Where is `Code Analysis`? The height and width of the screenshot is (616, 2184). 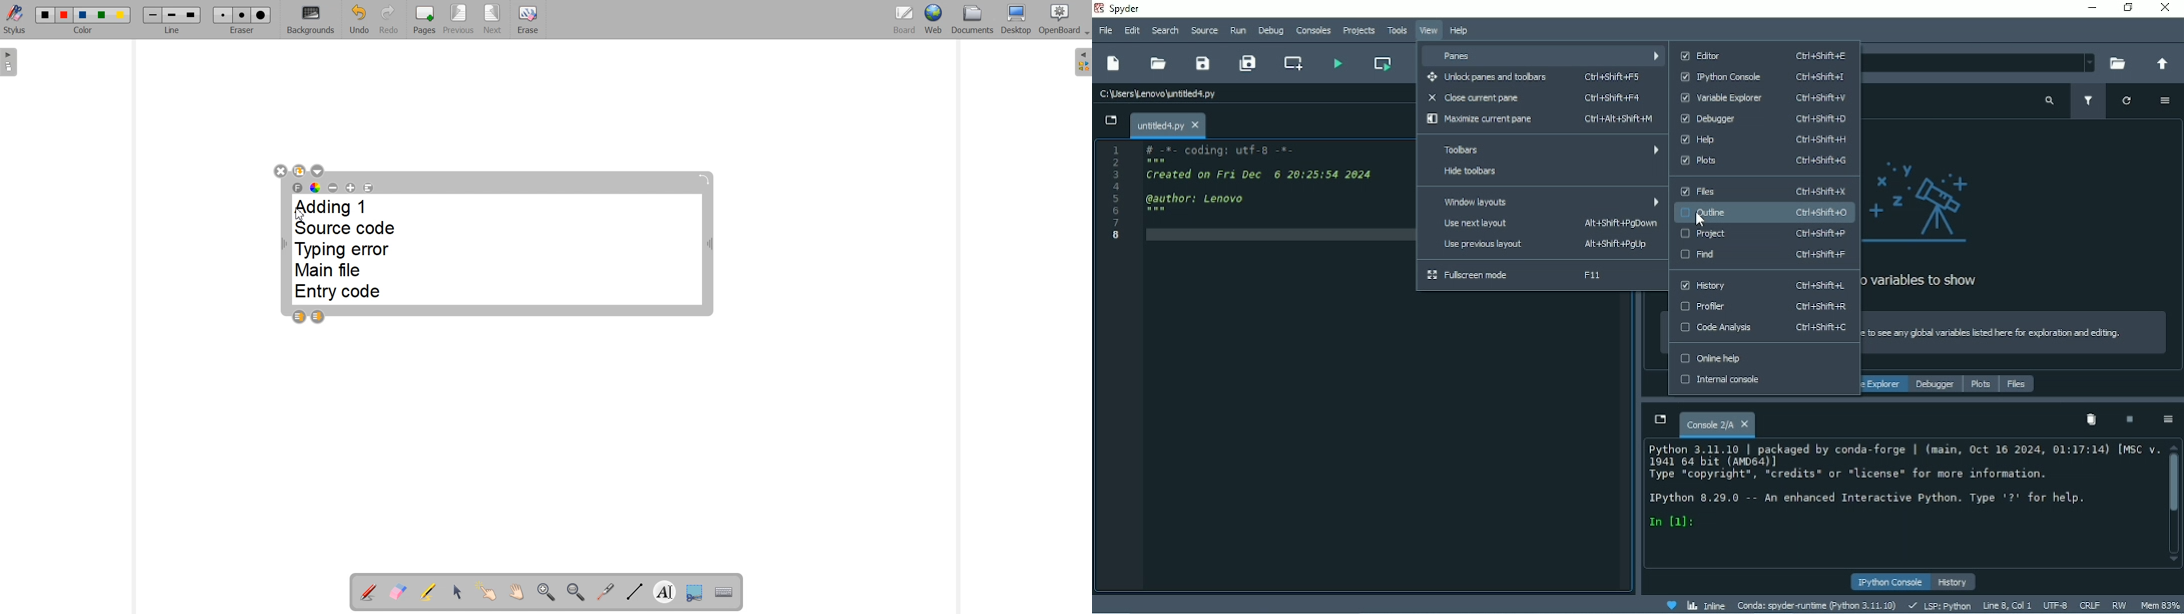 Code Analysis is located at coordinates (1769, 329).